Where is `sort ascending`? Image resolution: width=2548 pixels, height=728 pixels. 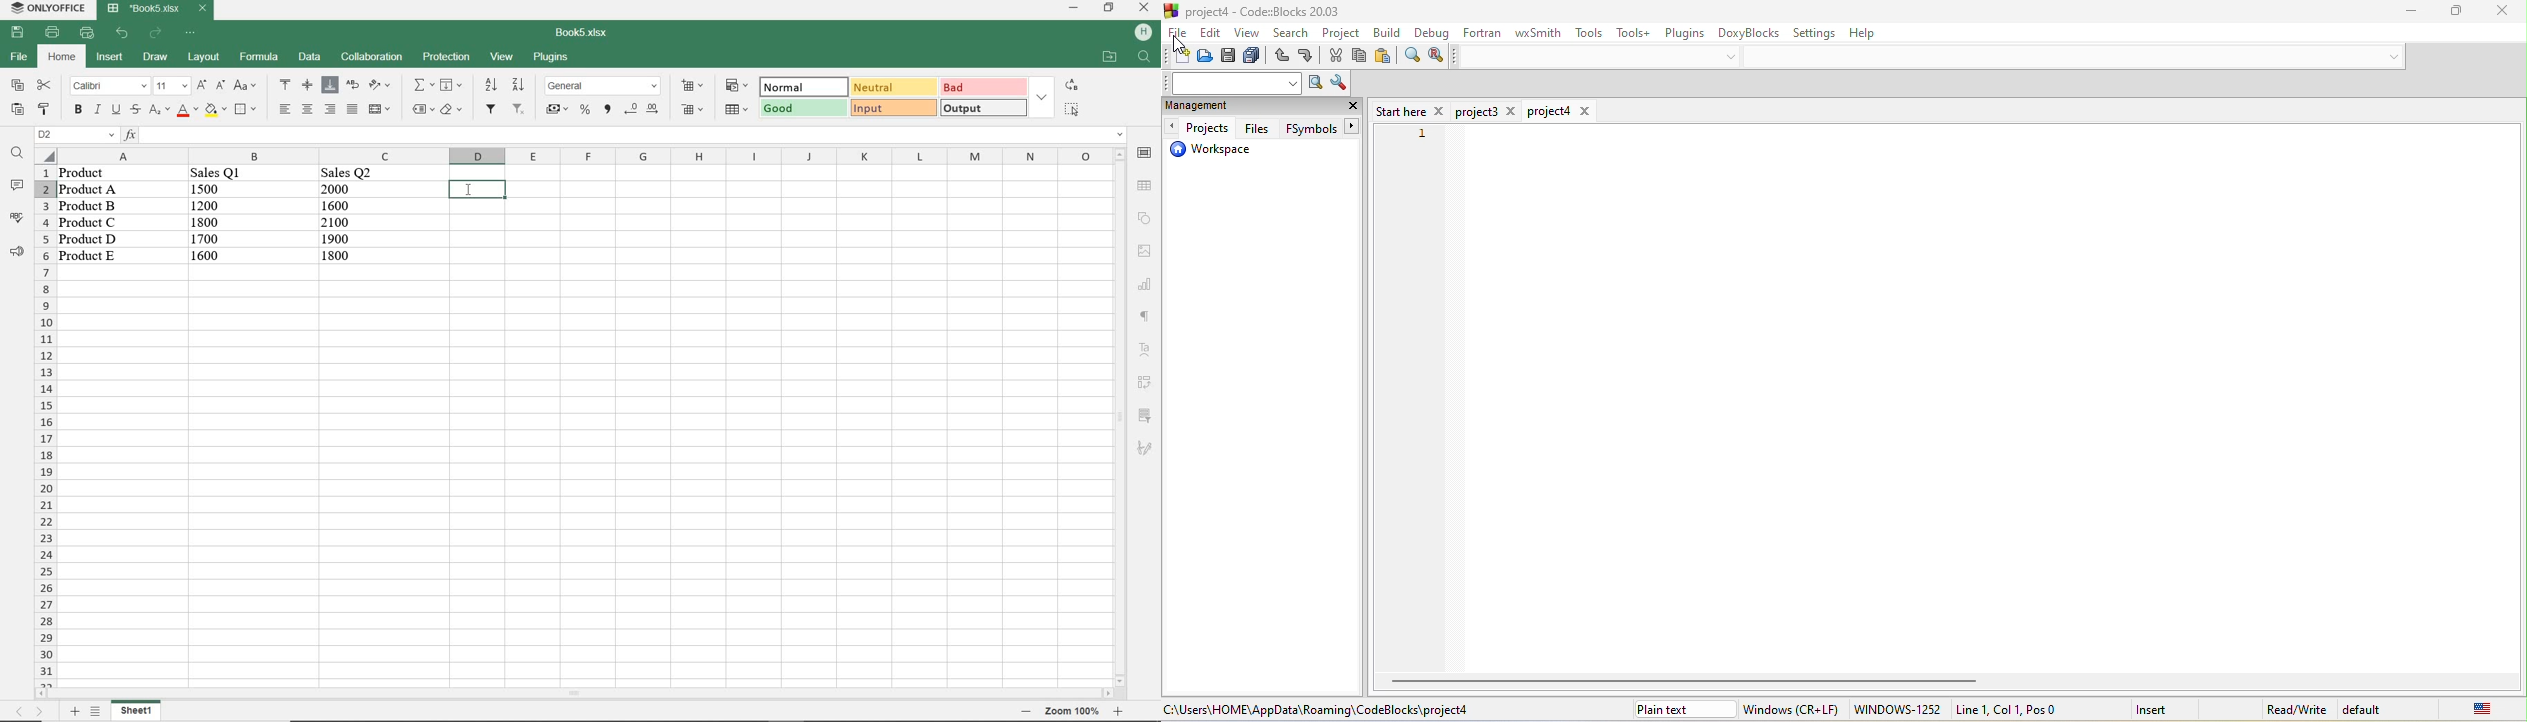 sort ascending is located at coordinates (491, 85).